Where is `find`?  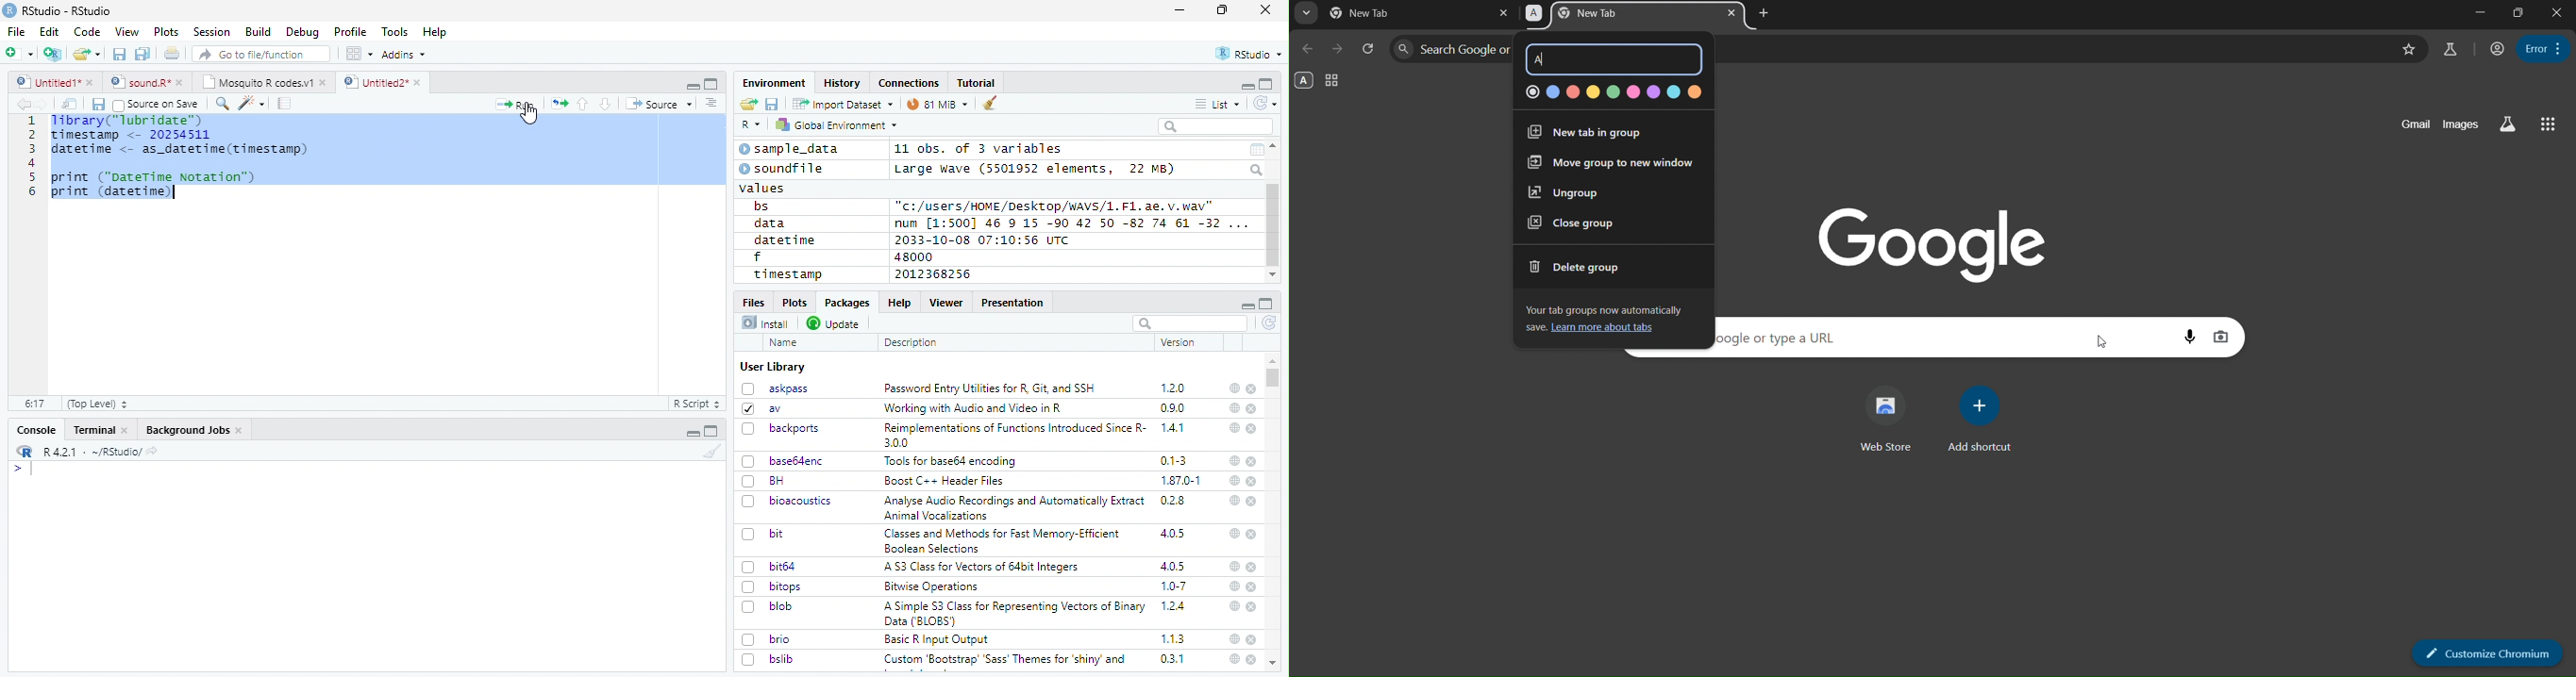
find is located at coordinates (220, 102).